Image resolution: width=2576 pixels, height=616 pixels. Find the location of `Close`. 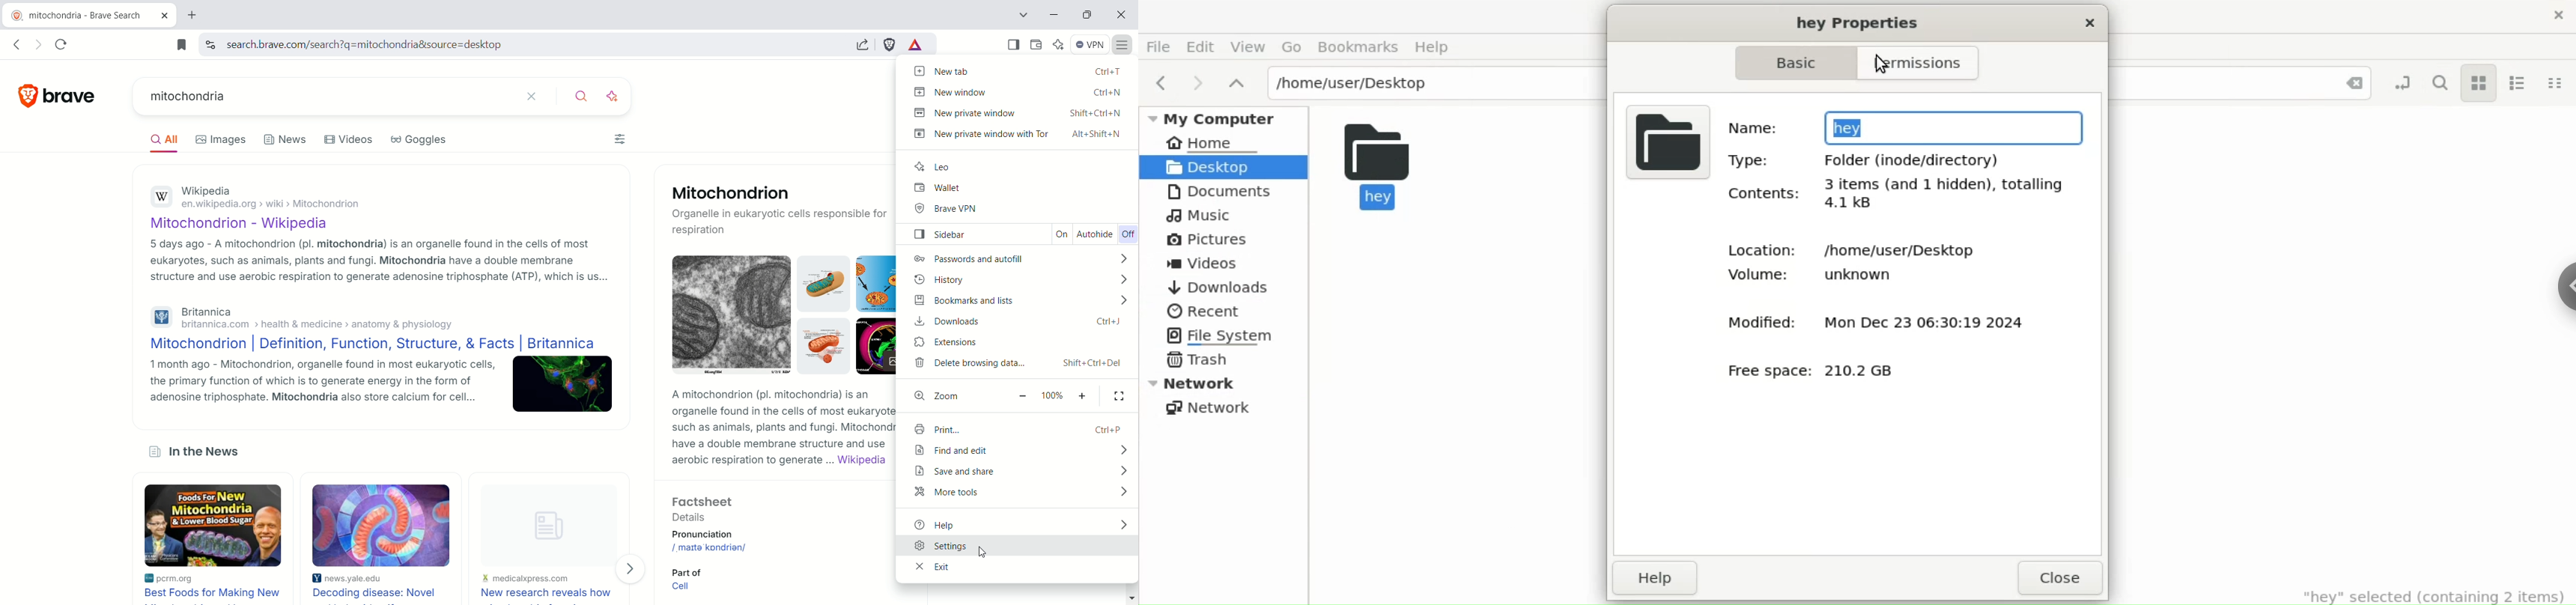

Close is located at coordinates (2059, 581).